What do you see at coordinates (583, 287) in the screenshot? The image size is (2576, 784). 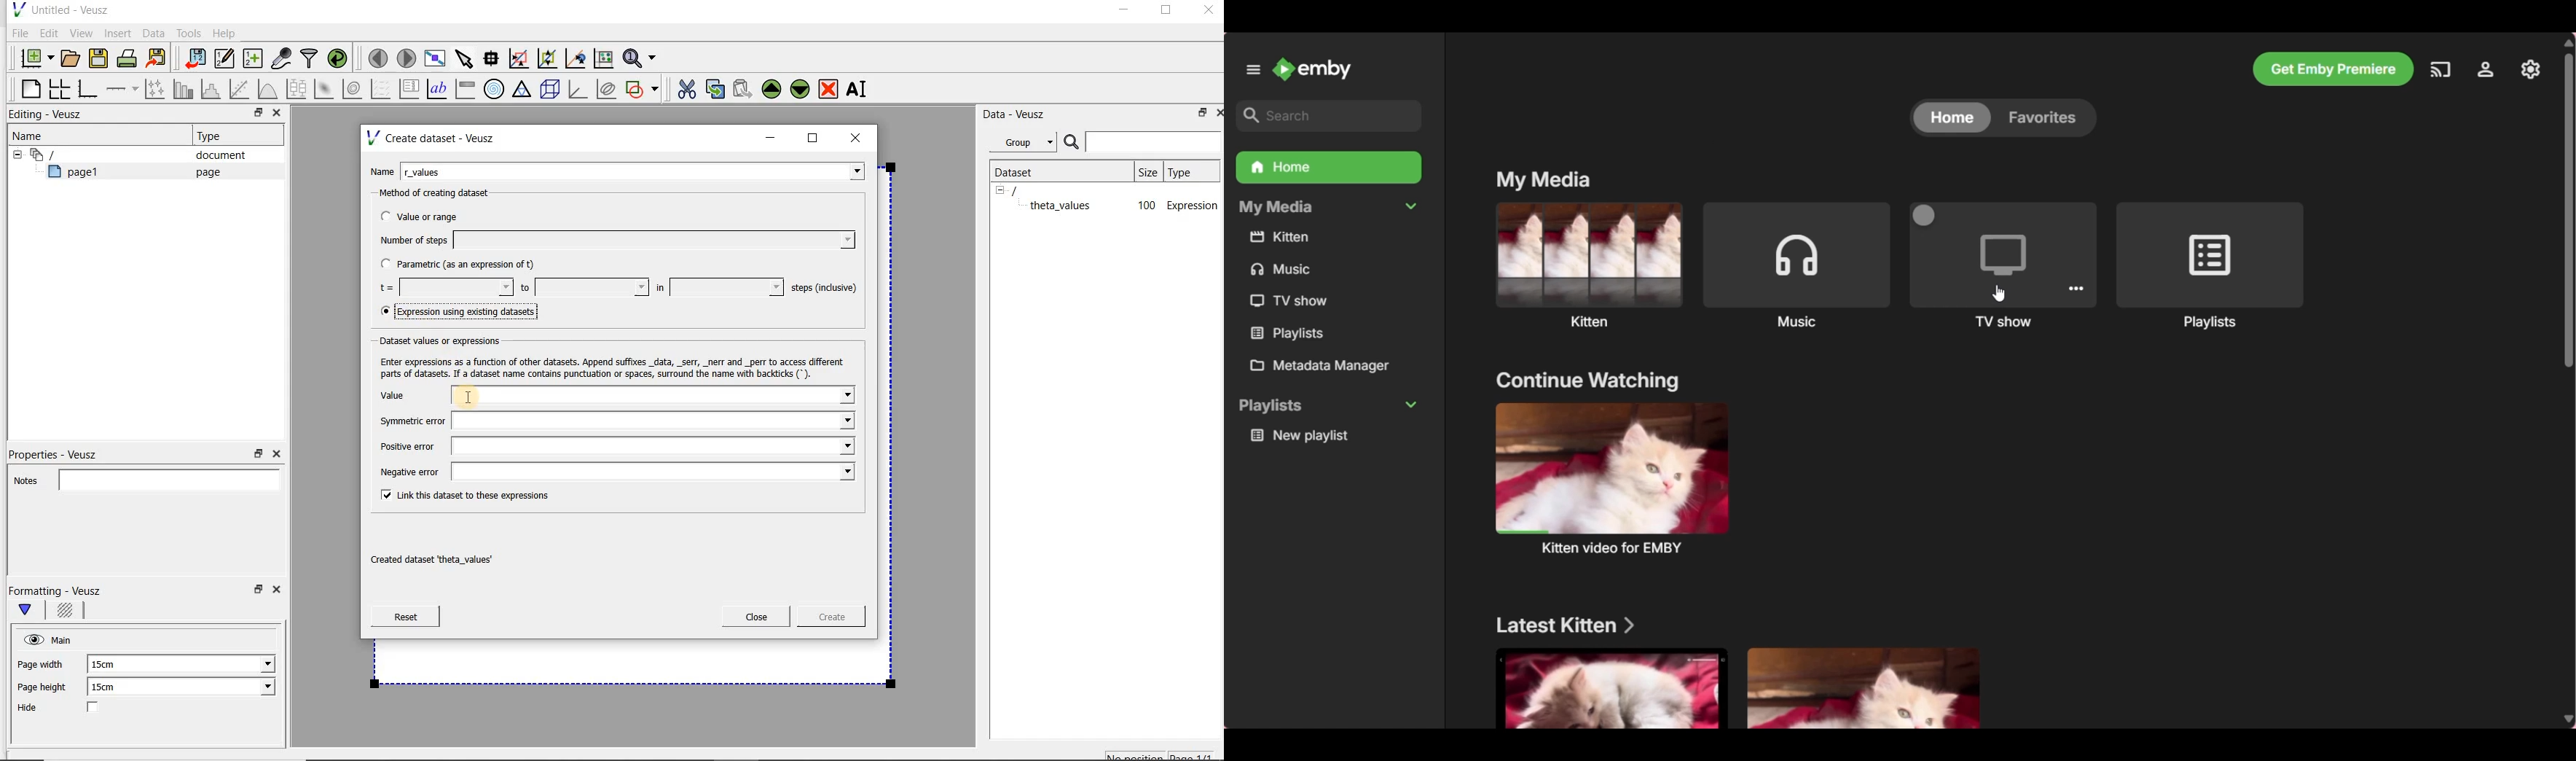 I see `to` at bounding box center [583, 287].